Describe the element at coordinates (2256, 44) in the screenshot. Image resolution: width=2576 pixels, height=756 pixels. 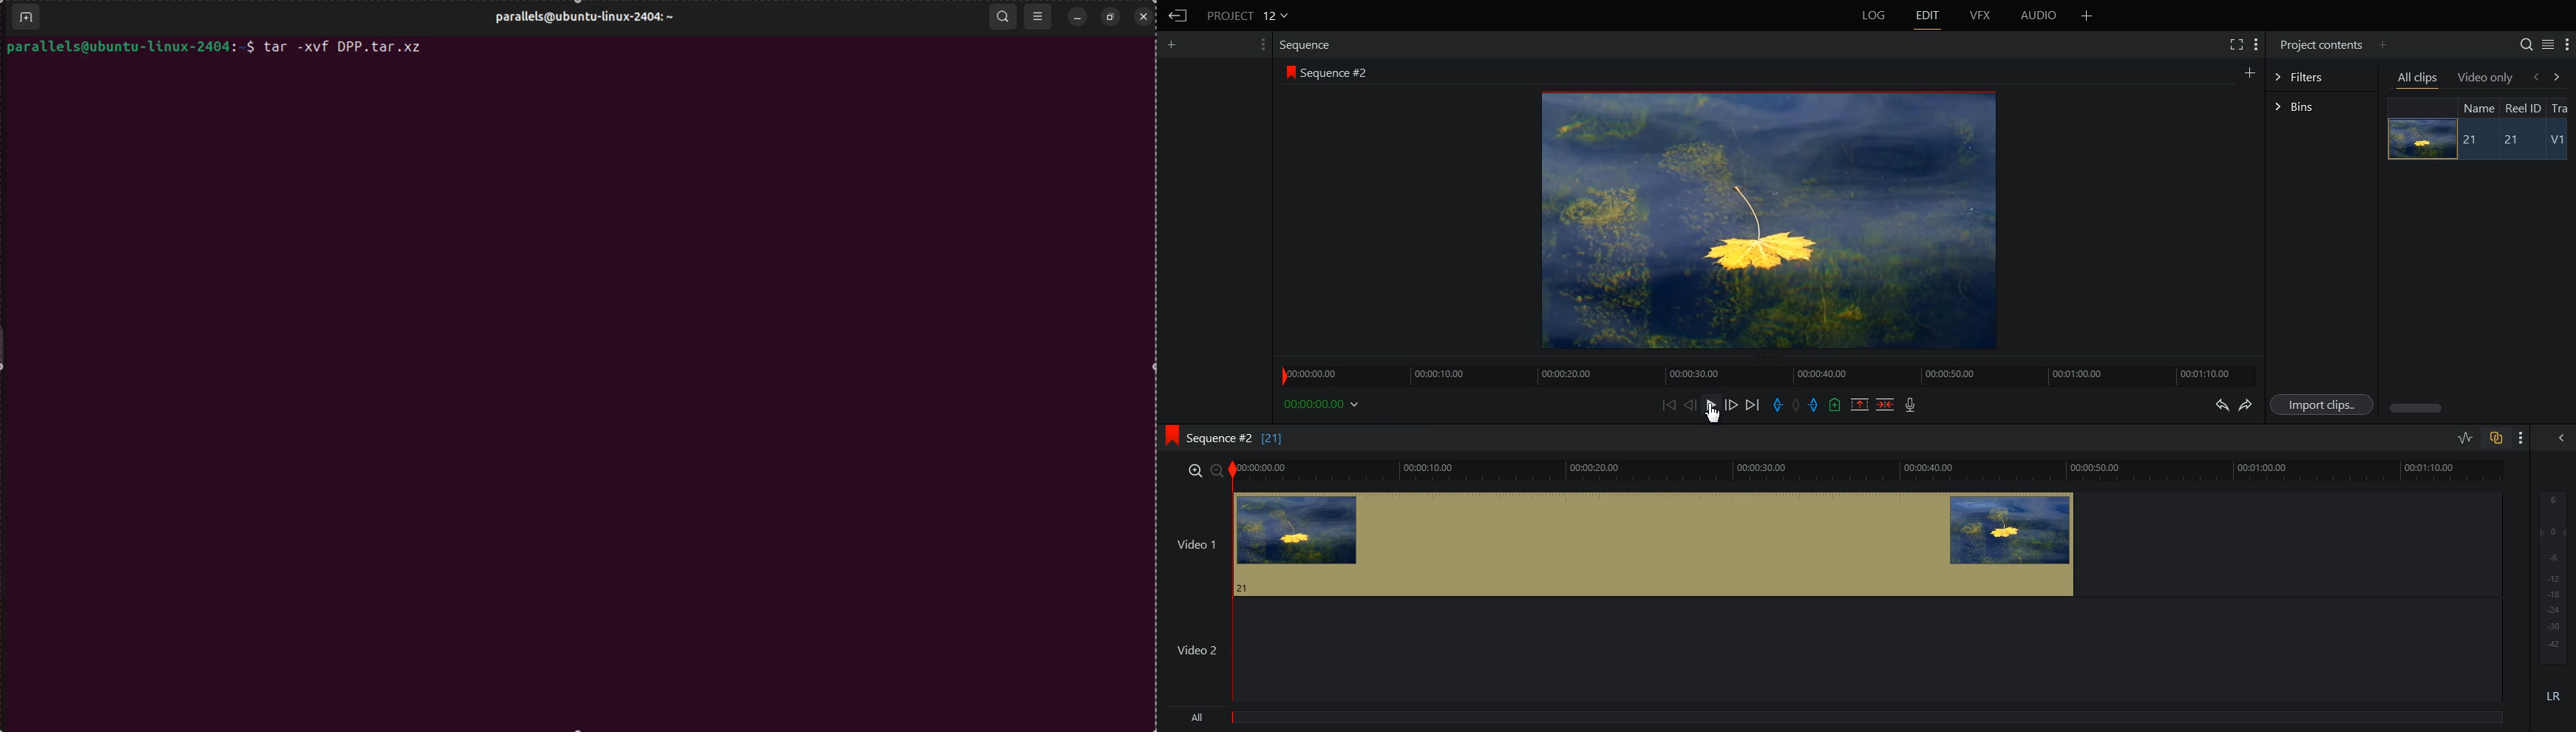
I see `Show setting menu` at that location.